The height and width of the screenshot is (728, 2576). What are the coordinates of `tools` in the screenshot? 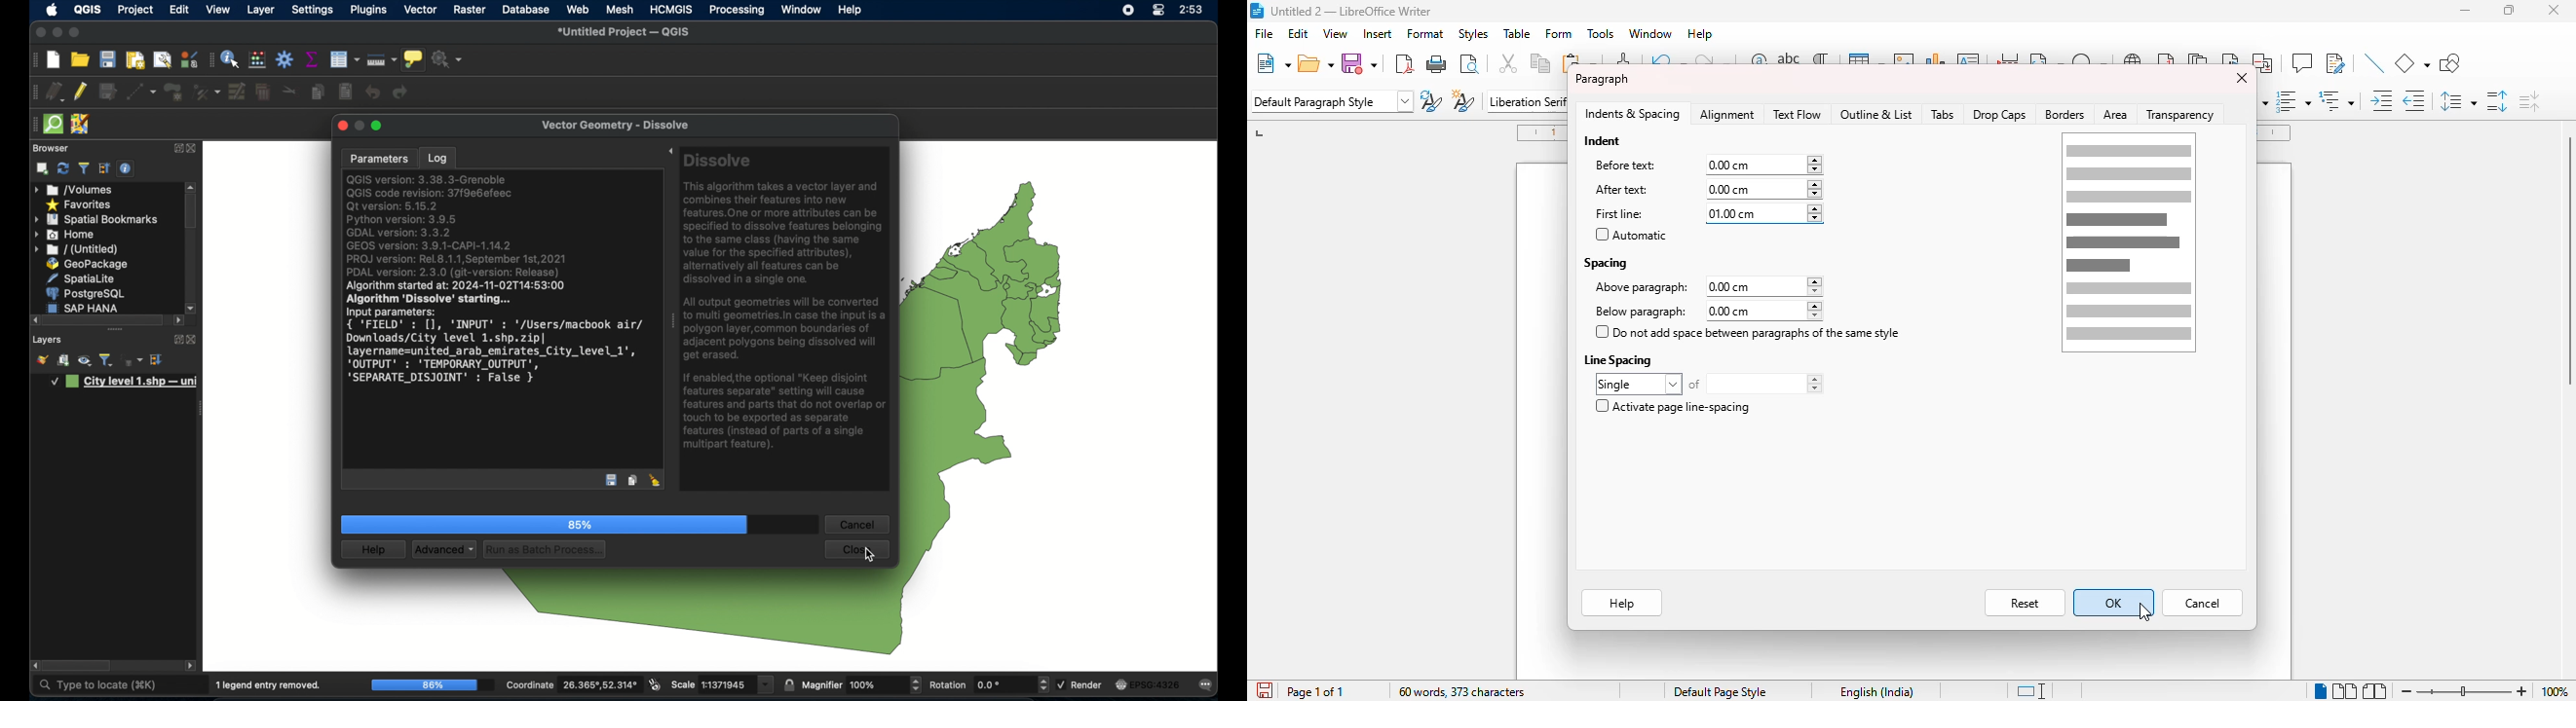 It's located at (1600, 34).